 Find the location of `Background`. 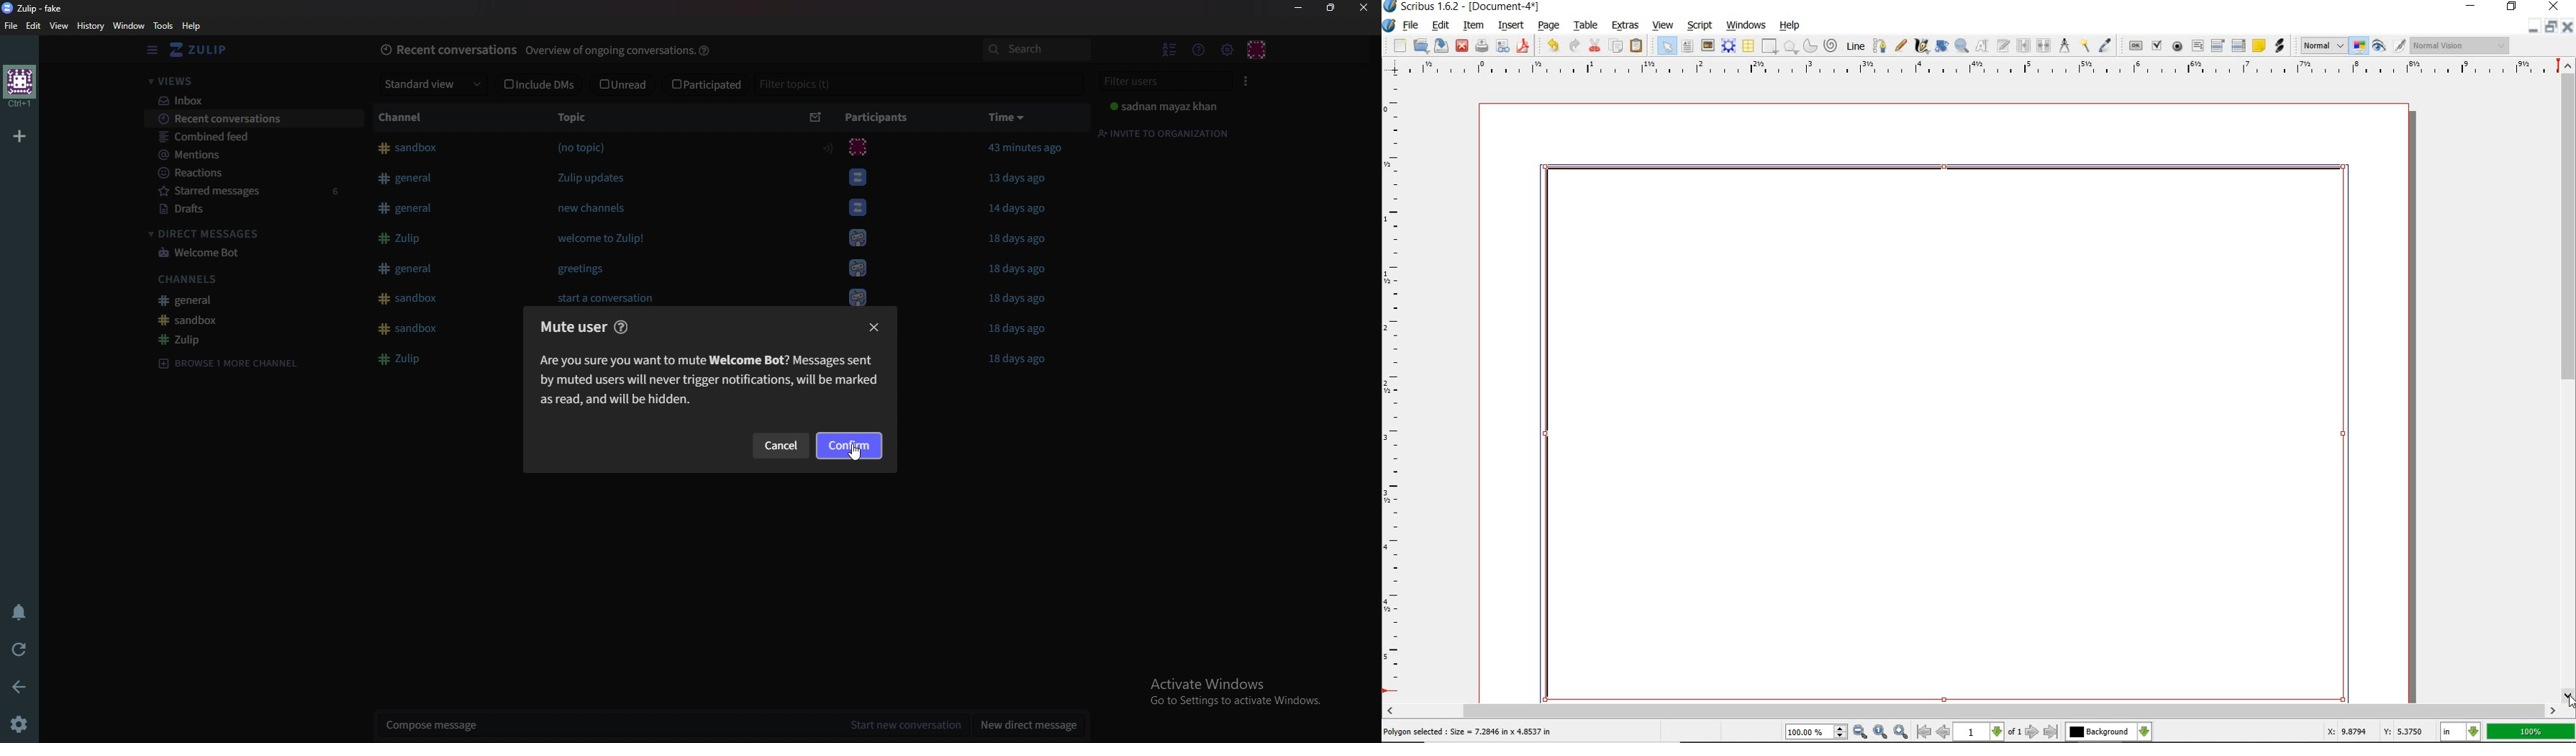

Background is located at coordinates (2109, 732).